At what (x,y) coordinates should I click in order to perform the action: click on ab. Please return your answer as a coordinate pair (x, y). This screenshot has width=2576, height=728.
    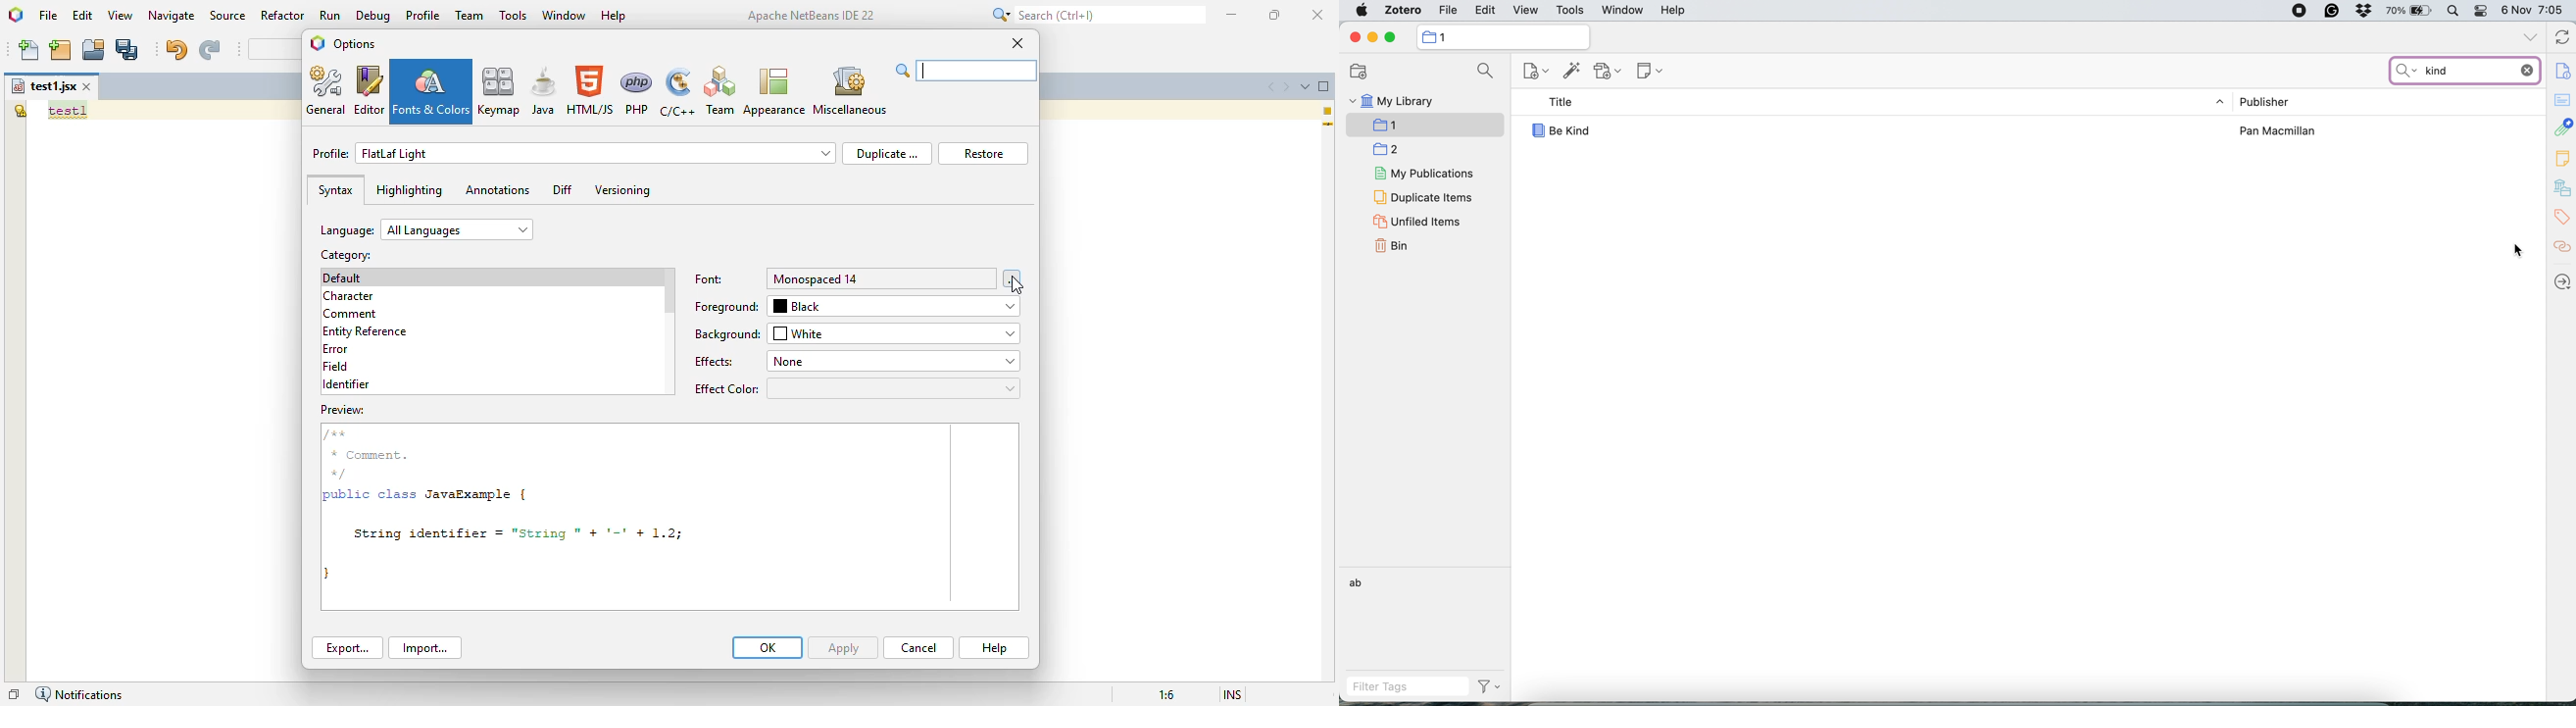
    Looking at the image, I should click on (1358, 583).